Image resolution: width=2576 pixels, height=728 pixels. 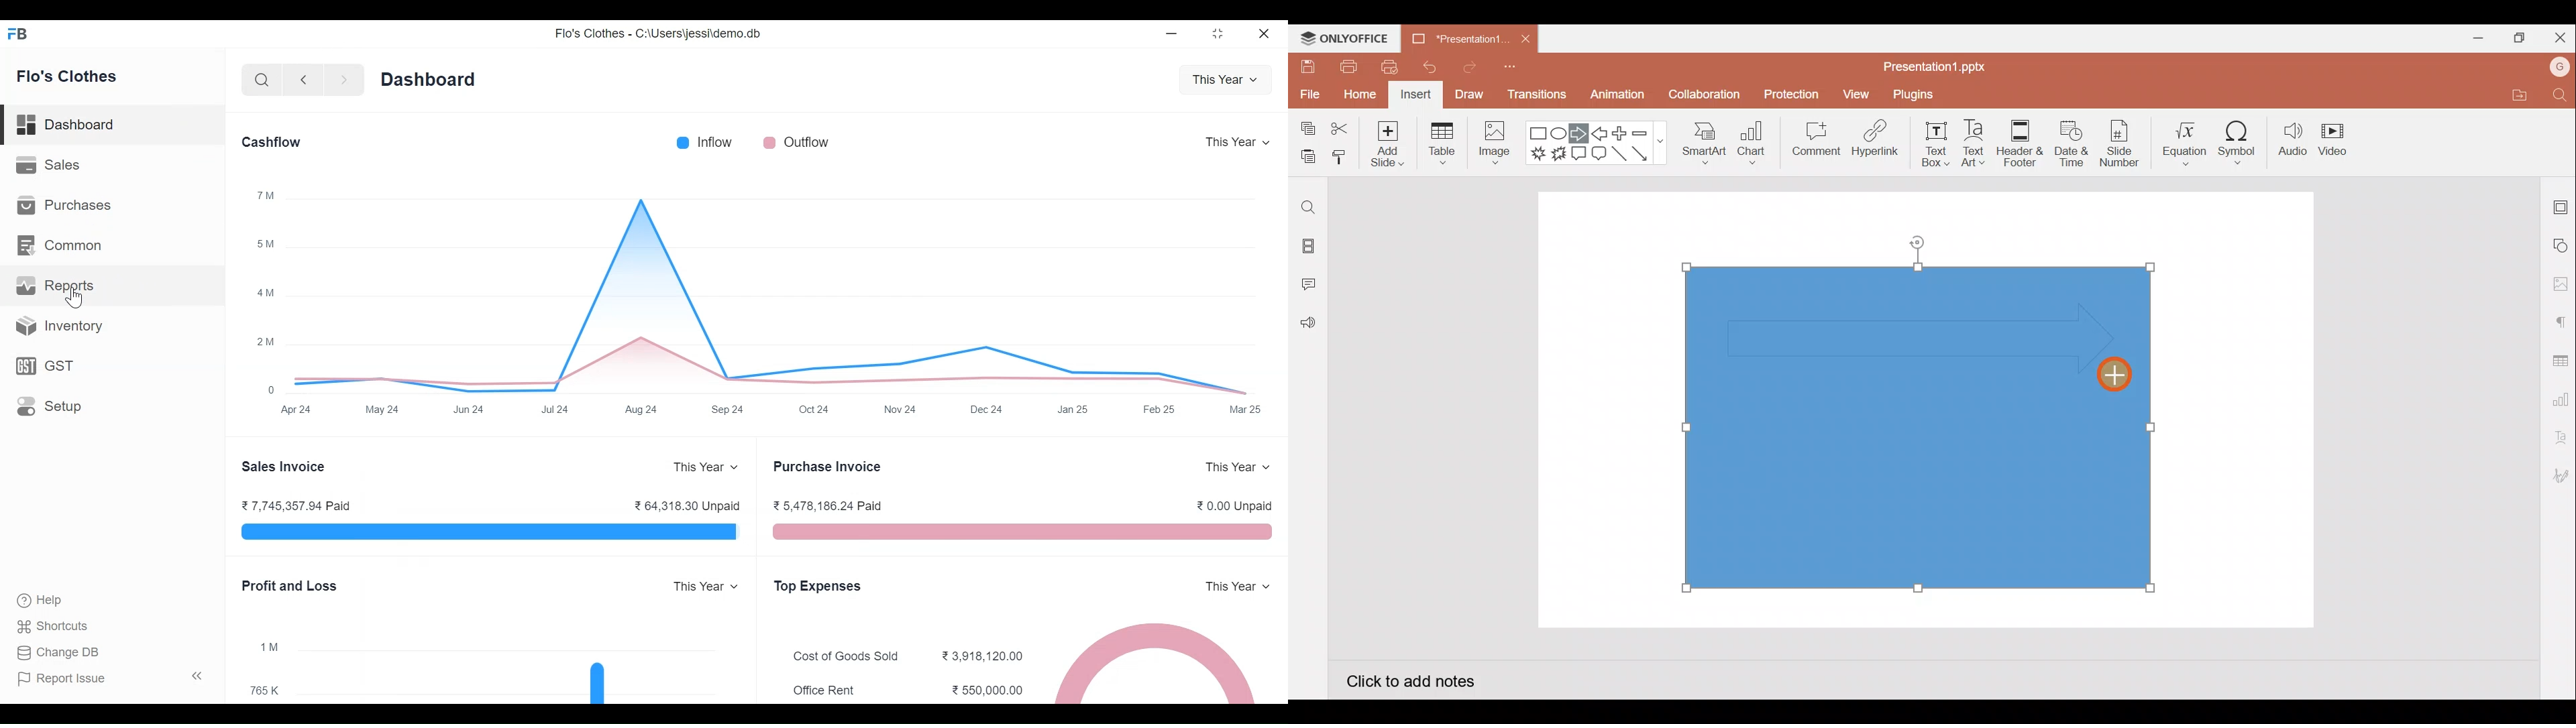 I want to click on Insert, so click(x=1416, y=95).